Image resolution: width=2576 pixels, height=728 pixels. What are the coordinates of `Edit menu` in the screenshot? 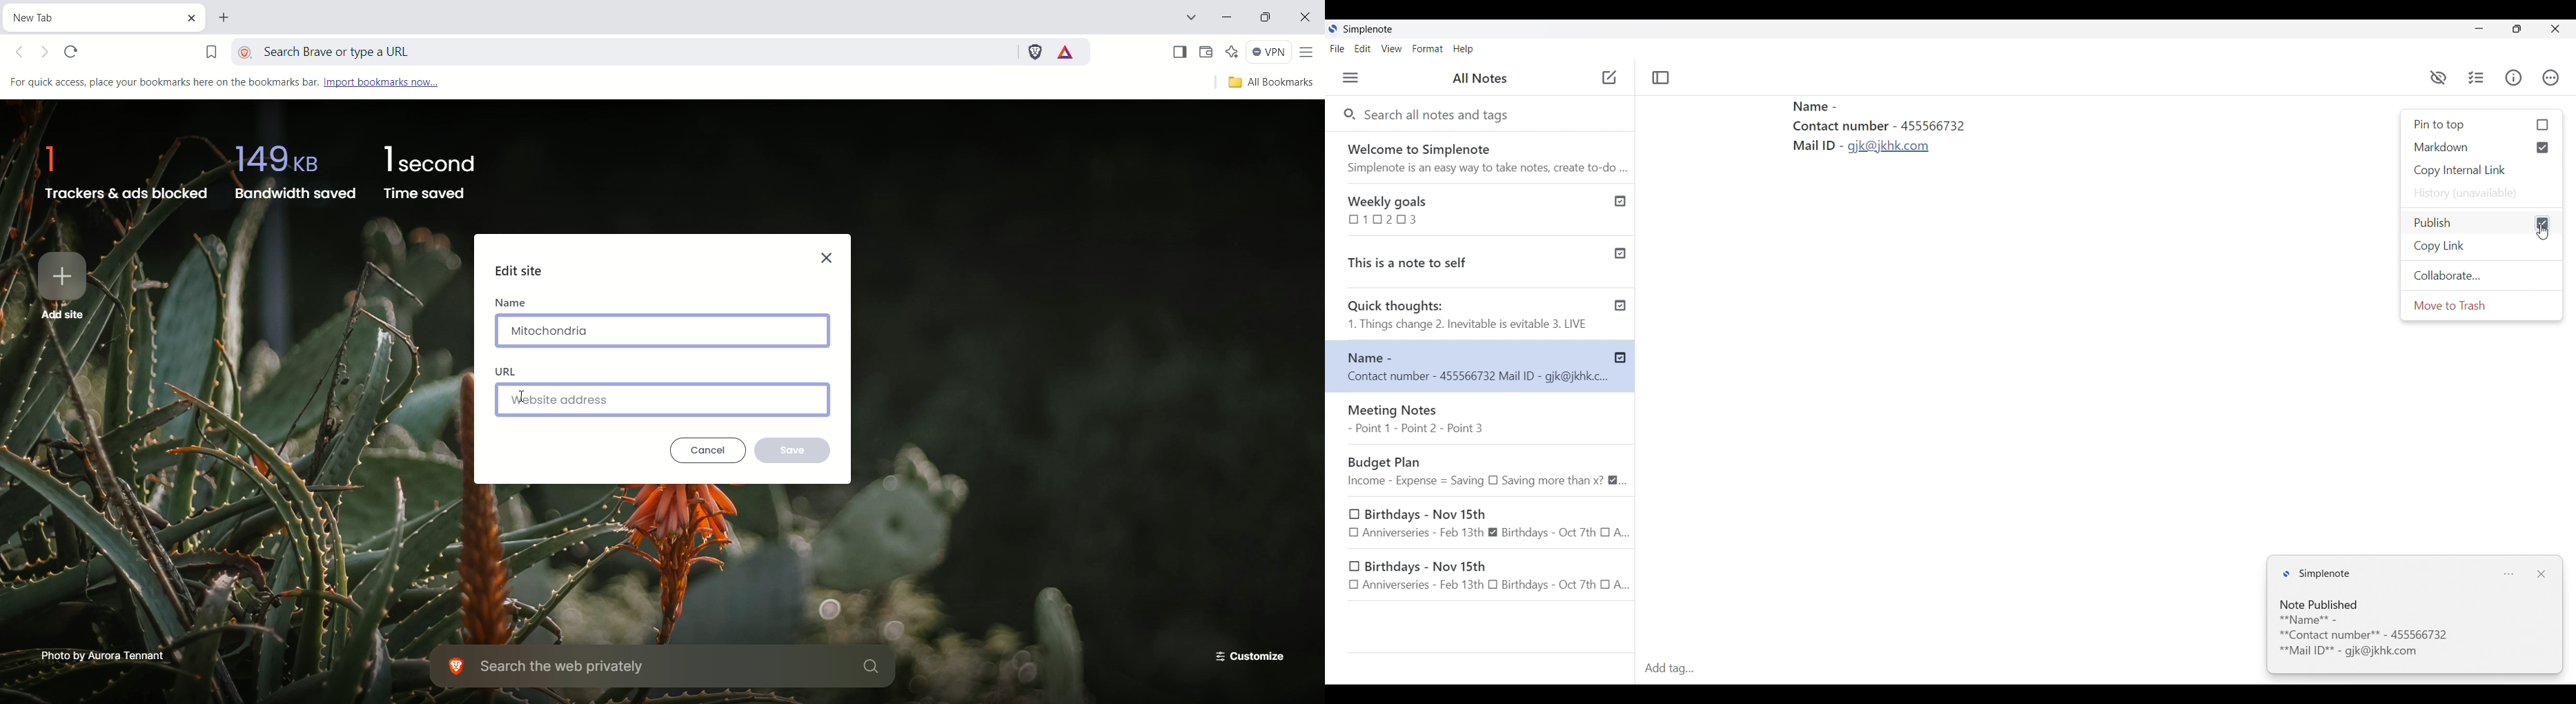 It's located at (1363, 48).